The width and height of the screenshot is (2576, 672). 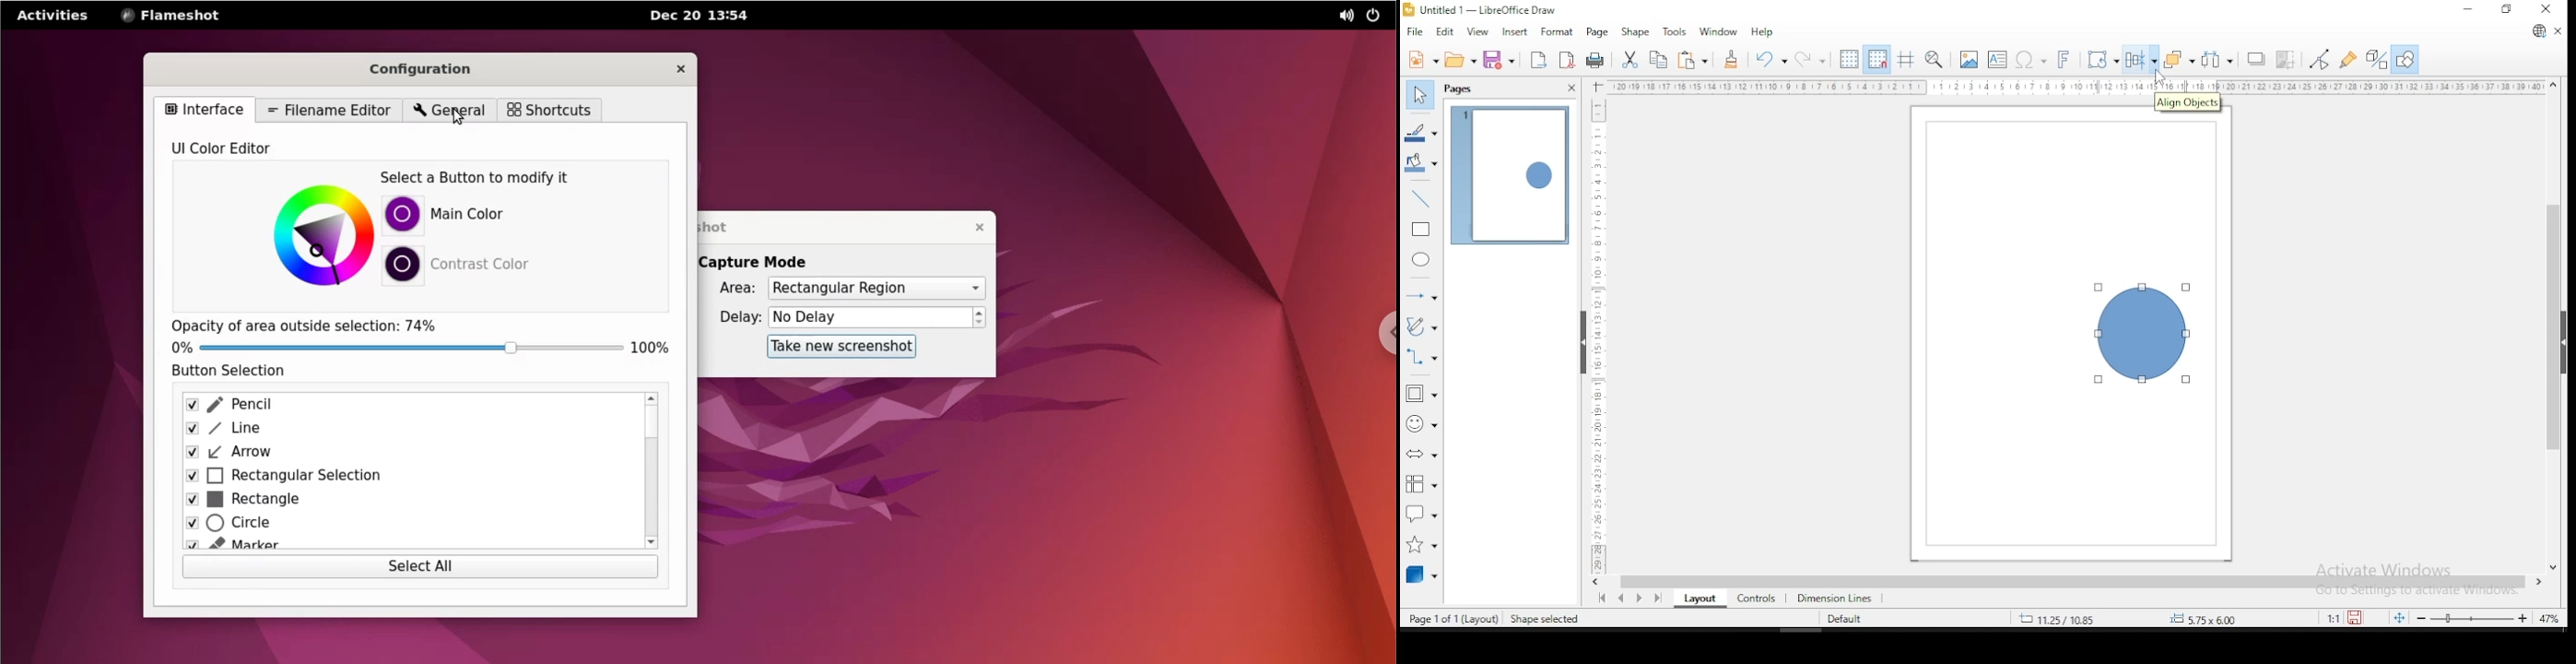 What do you see at coordinates (1418, 92) in the screenshot?
I see `select` at bounding box center [1418, 92].